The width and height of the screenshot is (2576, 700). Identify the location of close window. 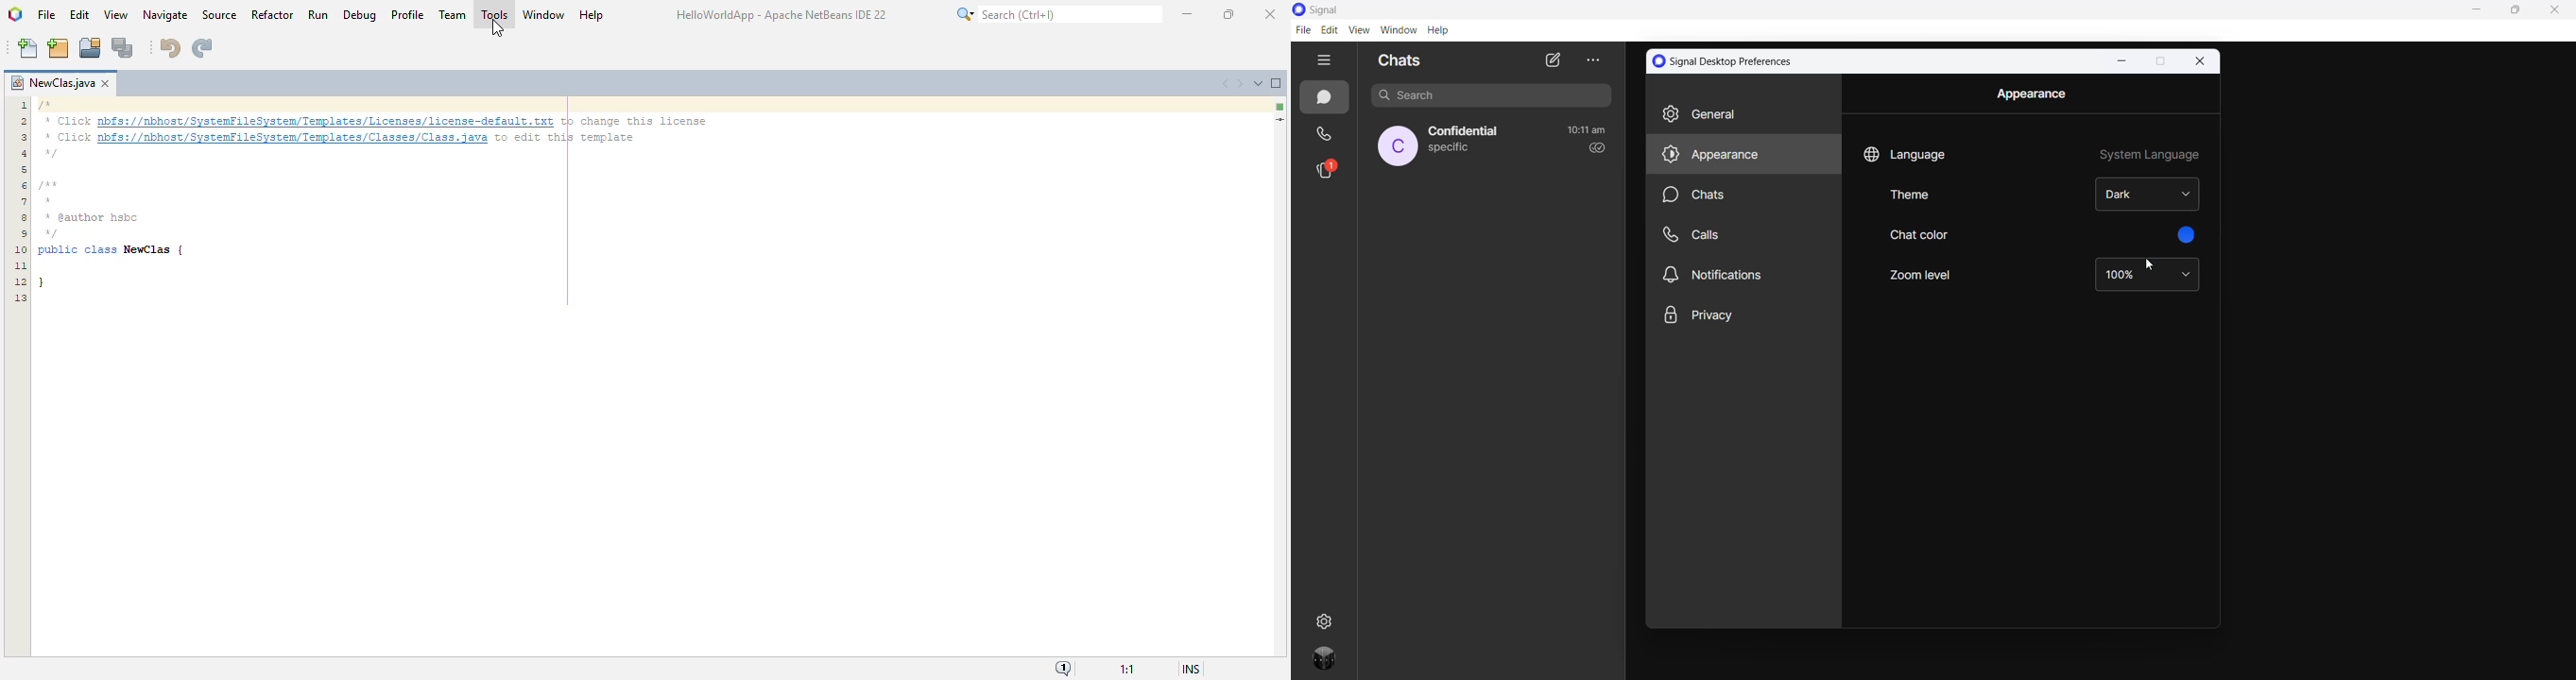
(105, 83).